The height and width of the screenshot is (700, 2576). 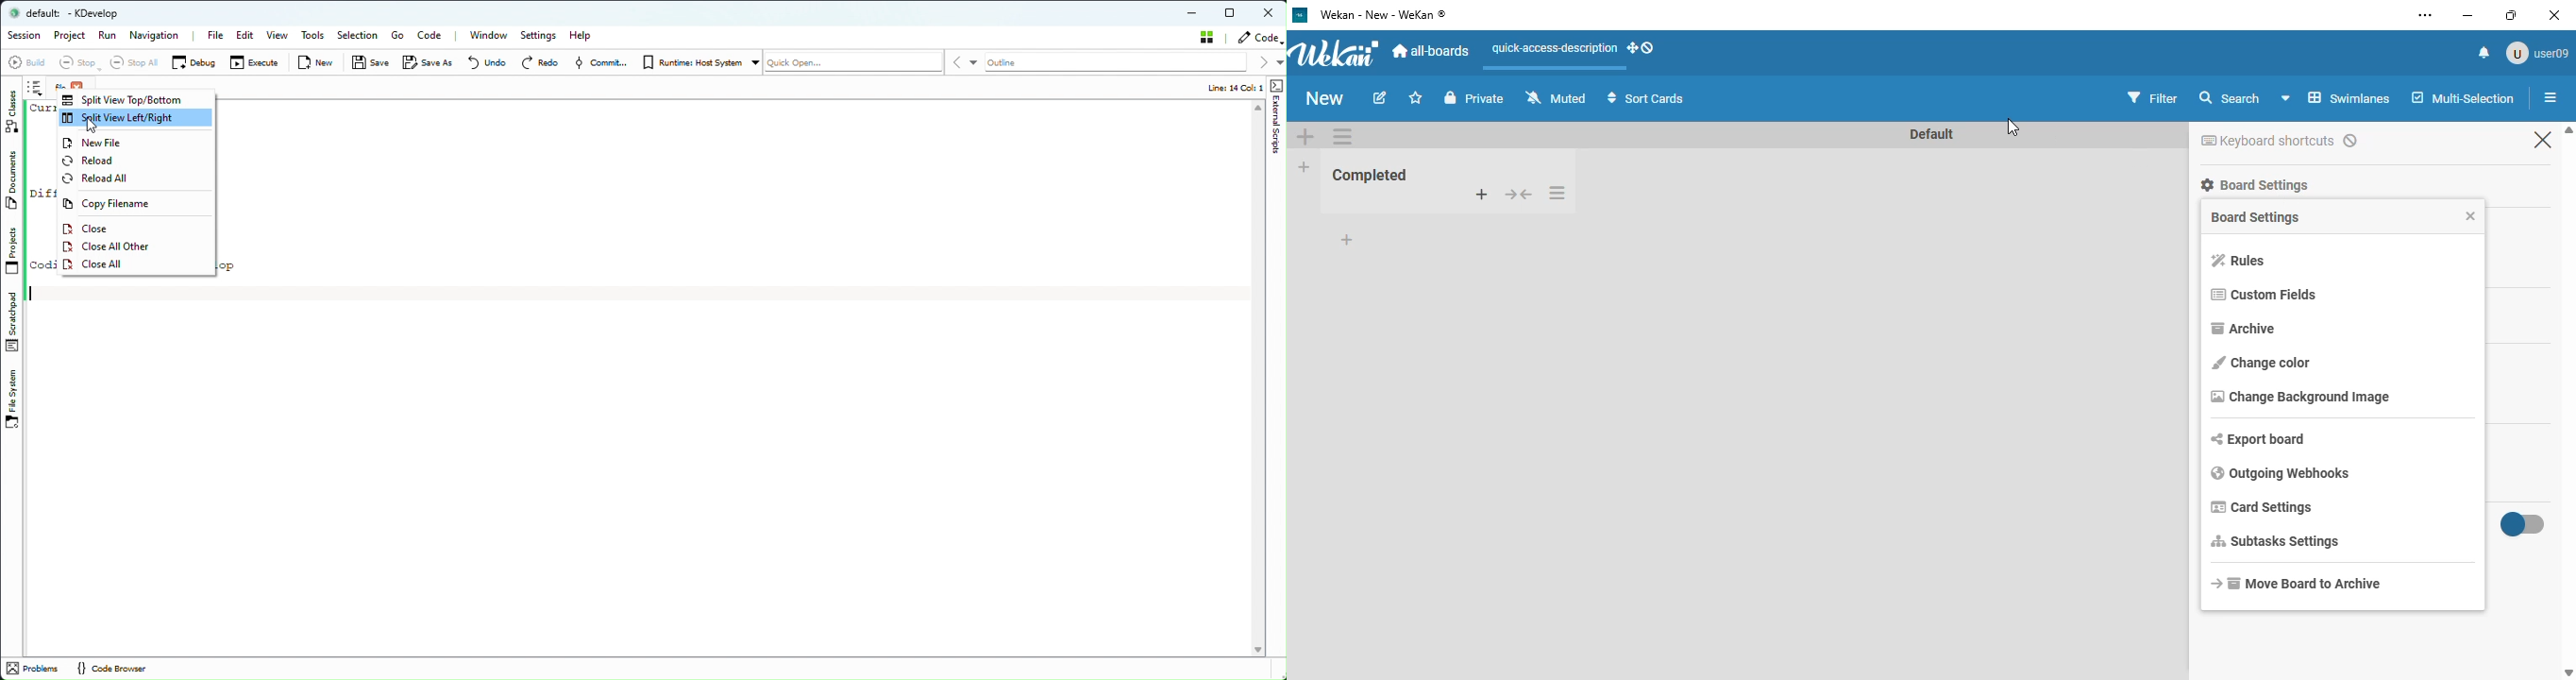 What do you see at coordinates (2542, 141) in the screenshot?
I see `close` at bounding box center [2542, 141].